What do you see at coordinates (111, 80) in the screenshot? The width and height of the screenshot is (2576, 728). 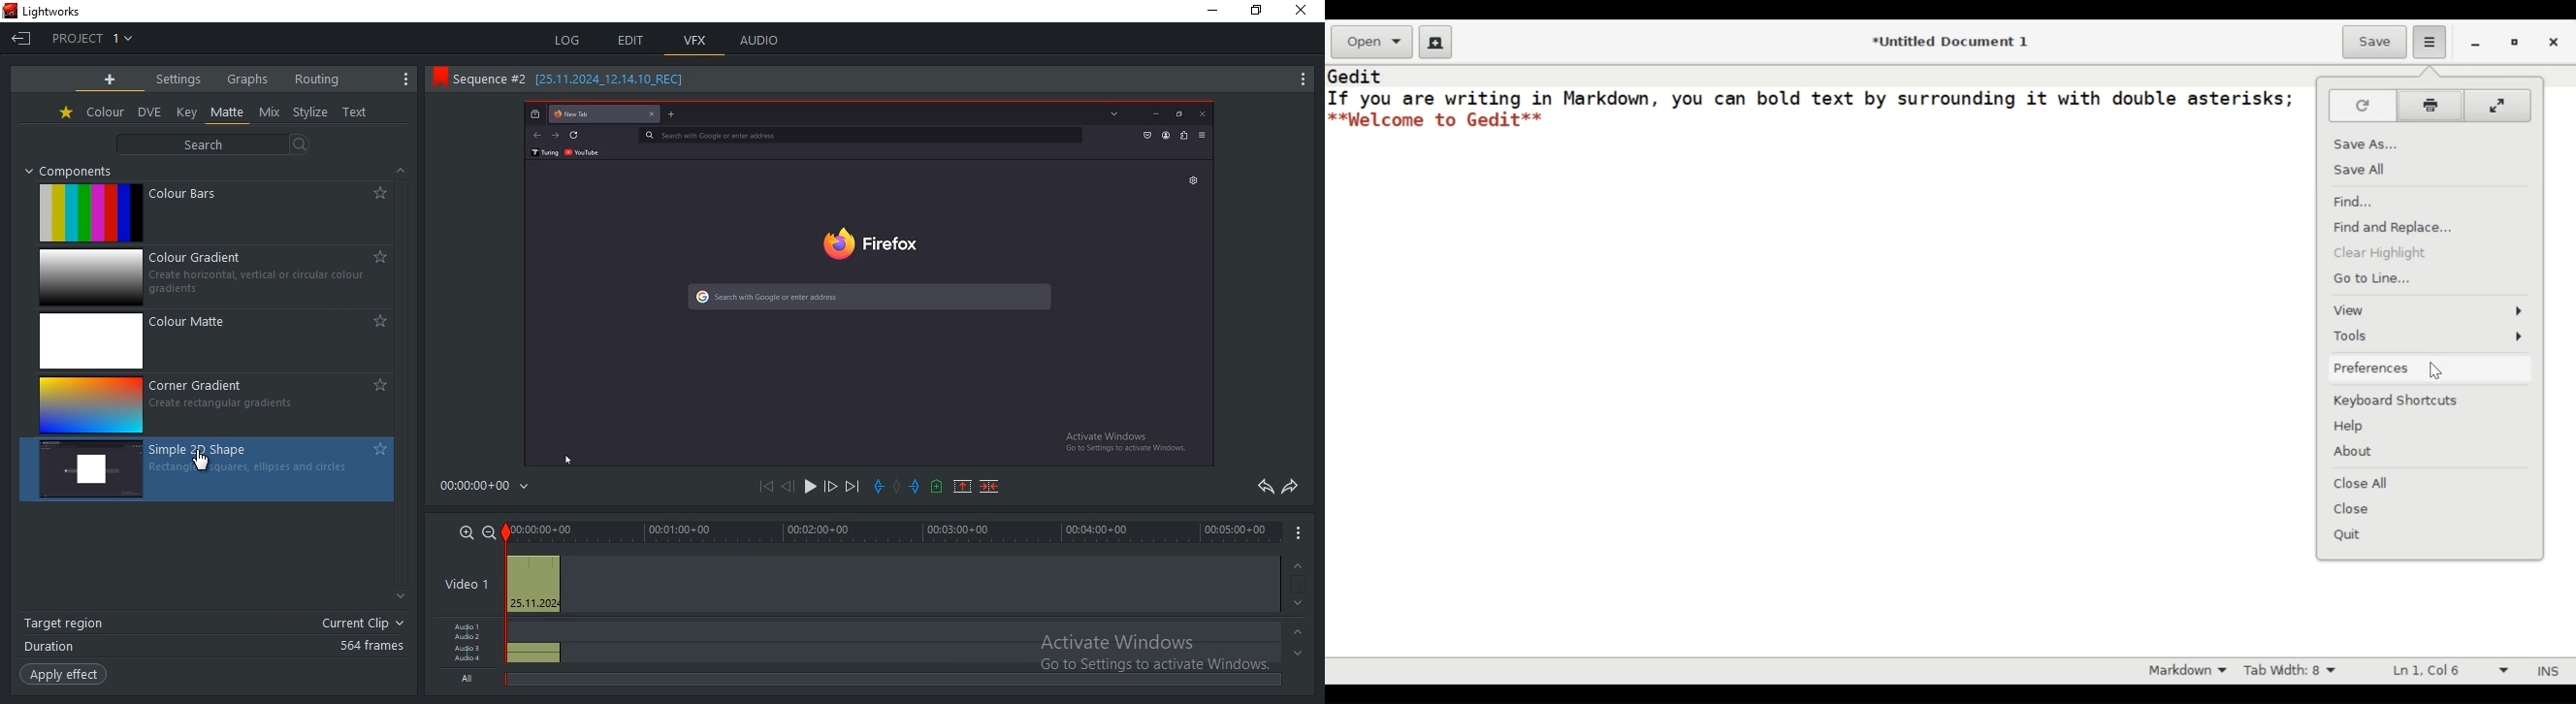 I see `add` at bounding box center [111, 80].